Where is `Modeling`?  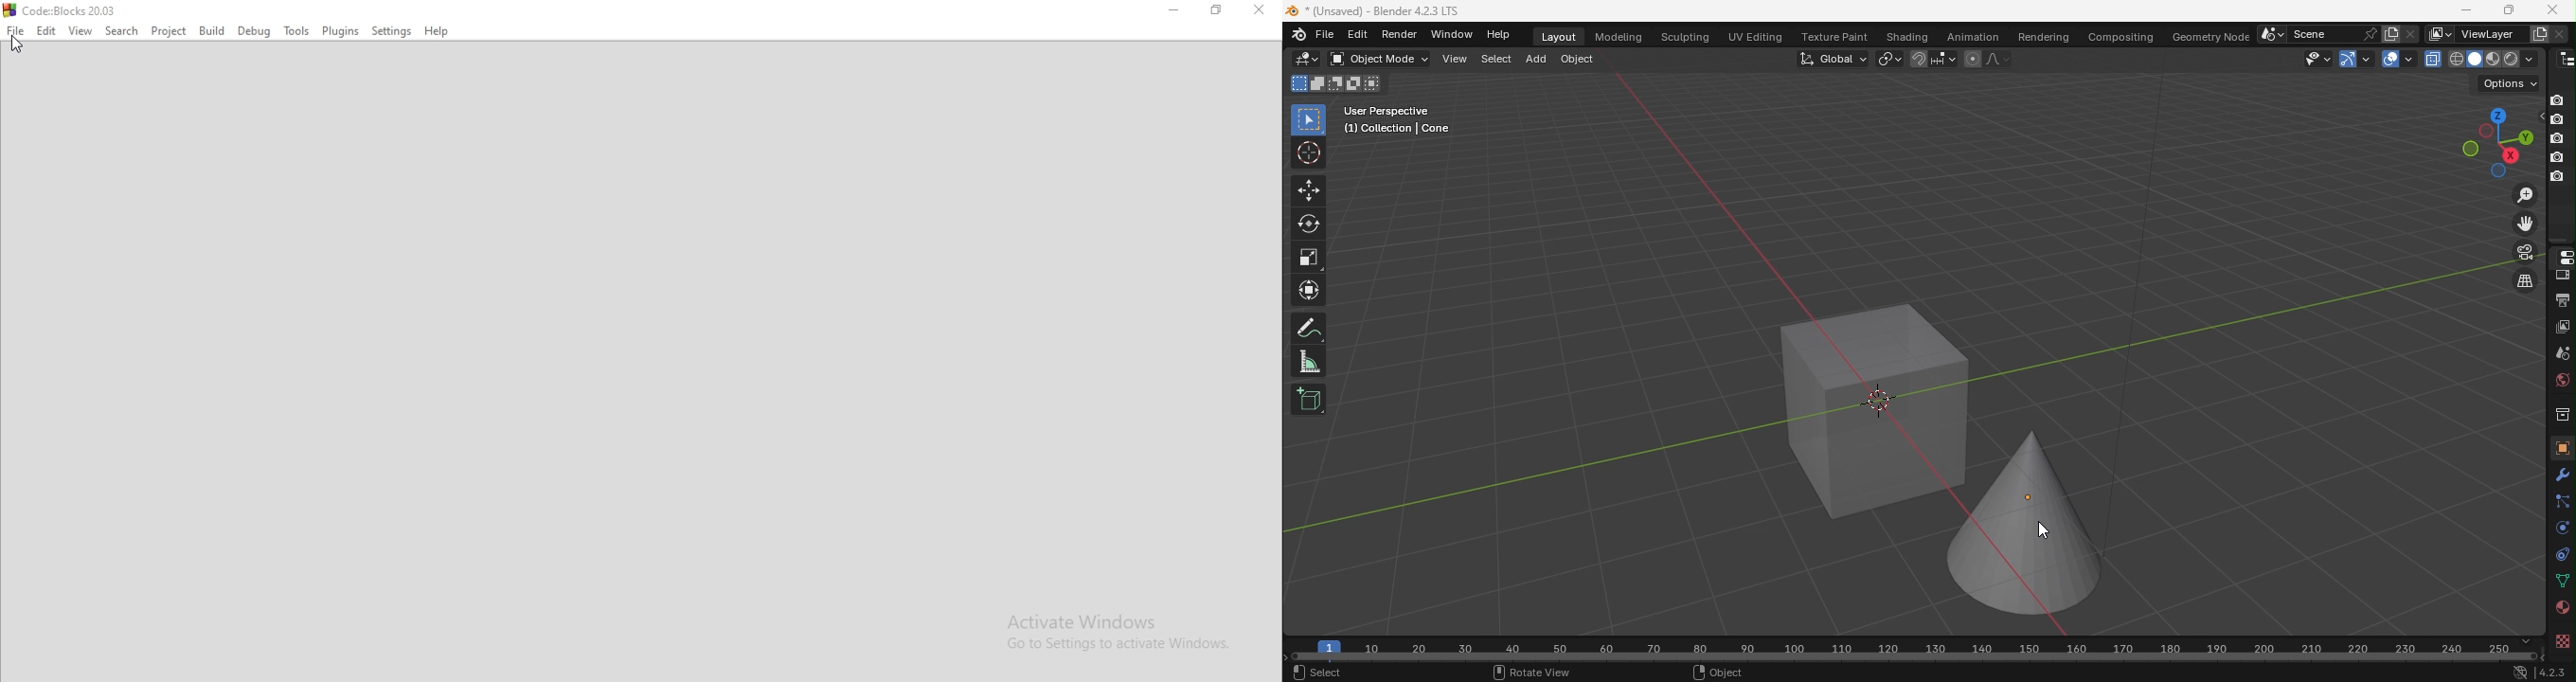
Modeling is located at coordinates (1617, 35).